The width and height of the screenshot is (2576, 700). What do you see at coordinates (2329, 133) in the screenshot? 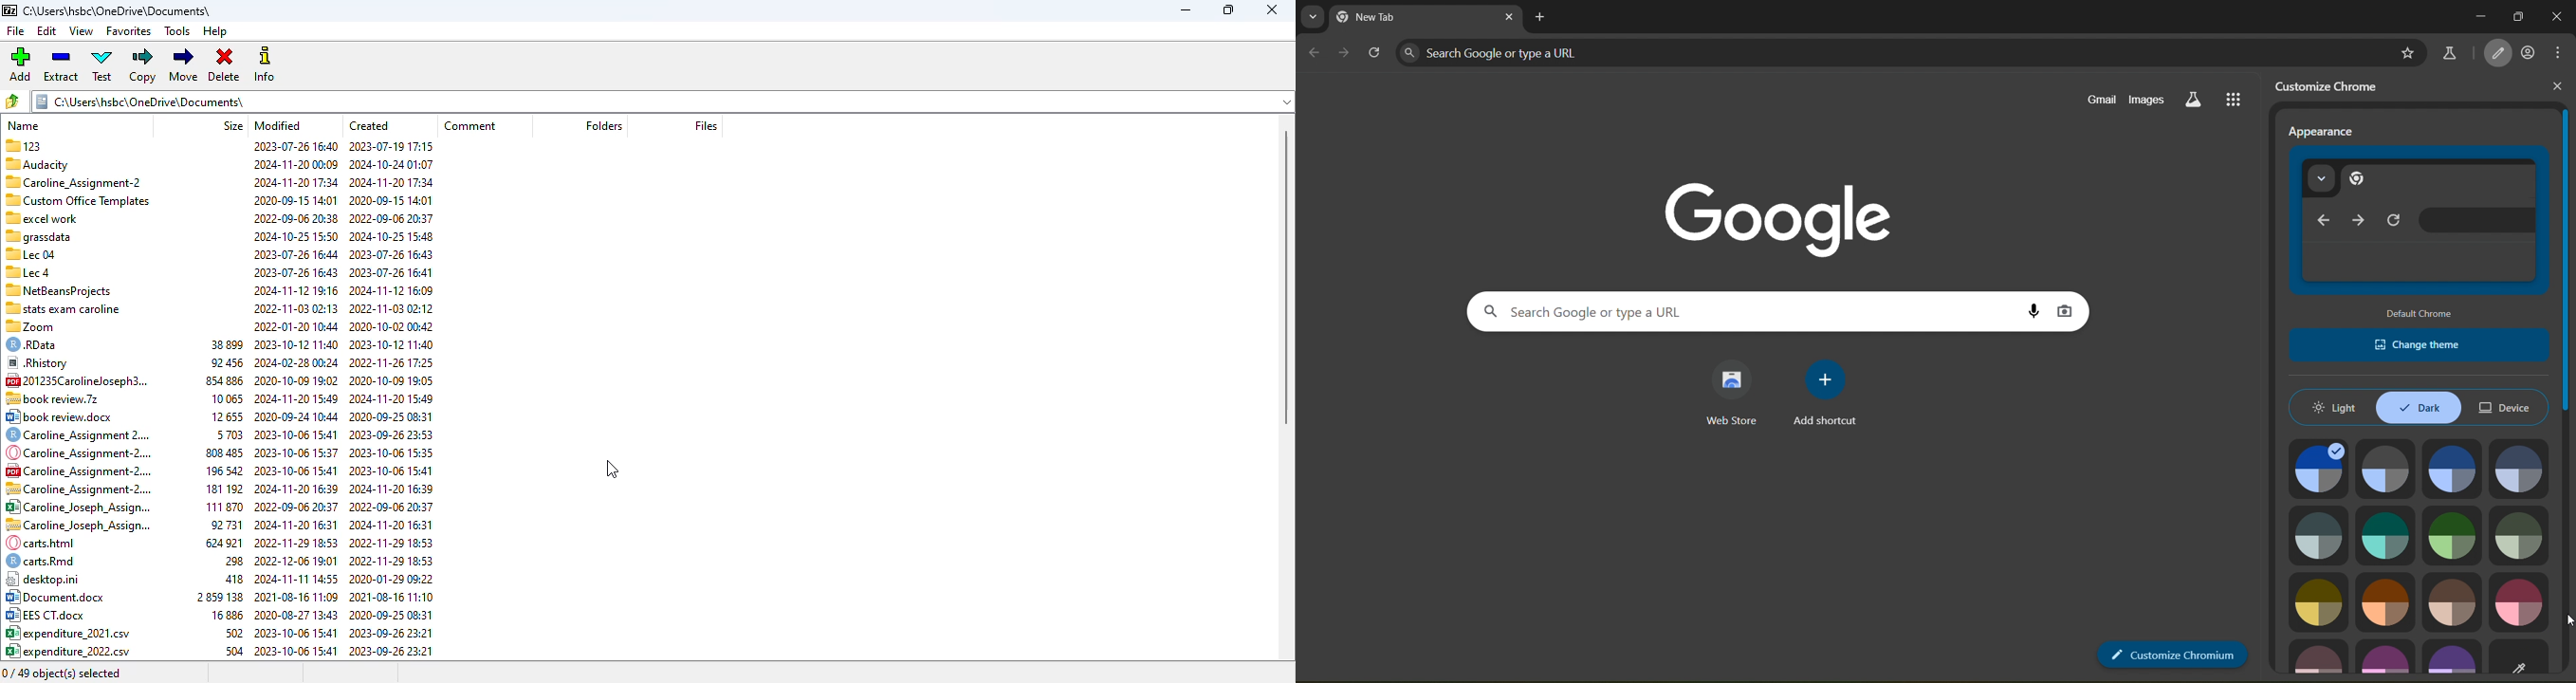
I see `Appearance` at bounding box center [2329, 133].